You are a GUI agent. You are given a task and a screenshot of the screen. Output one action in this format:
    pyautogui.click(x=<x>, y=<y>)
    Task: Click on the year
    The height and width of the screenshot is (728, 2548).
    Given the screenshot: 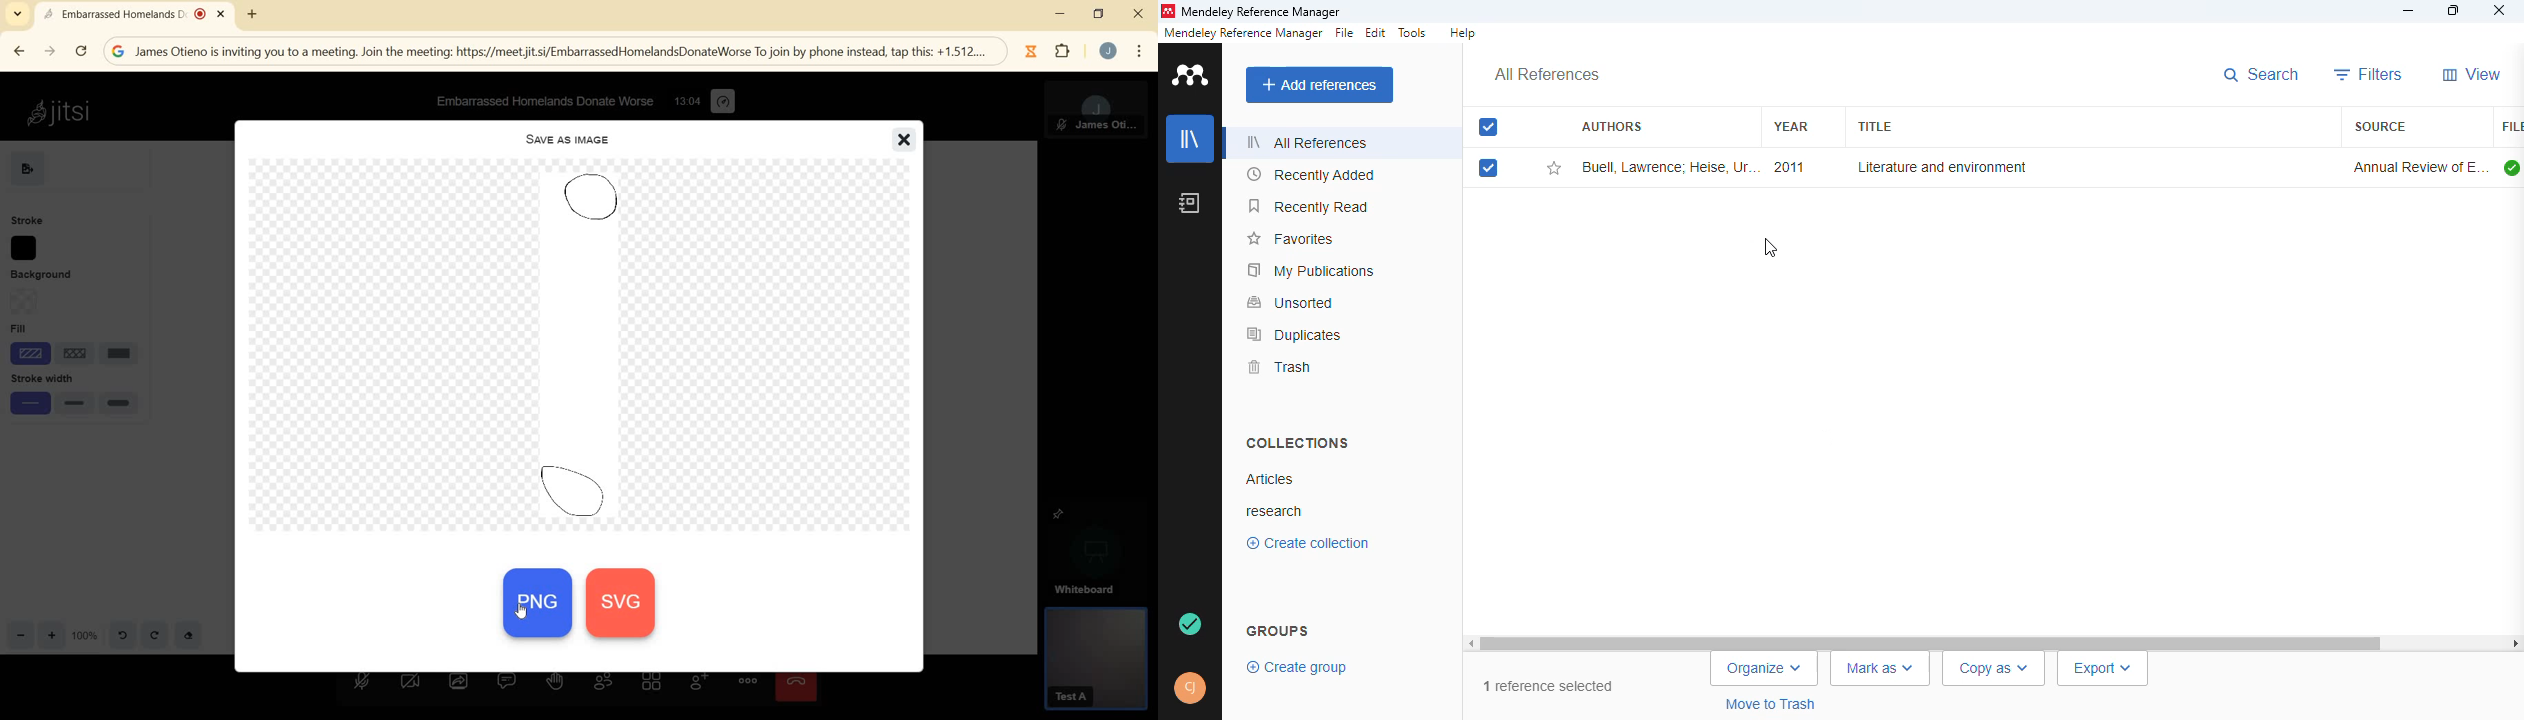 What is the action you would take?
    pyautogui.click(x=1791, y=126)
    